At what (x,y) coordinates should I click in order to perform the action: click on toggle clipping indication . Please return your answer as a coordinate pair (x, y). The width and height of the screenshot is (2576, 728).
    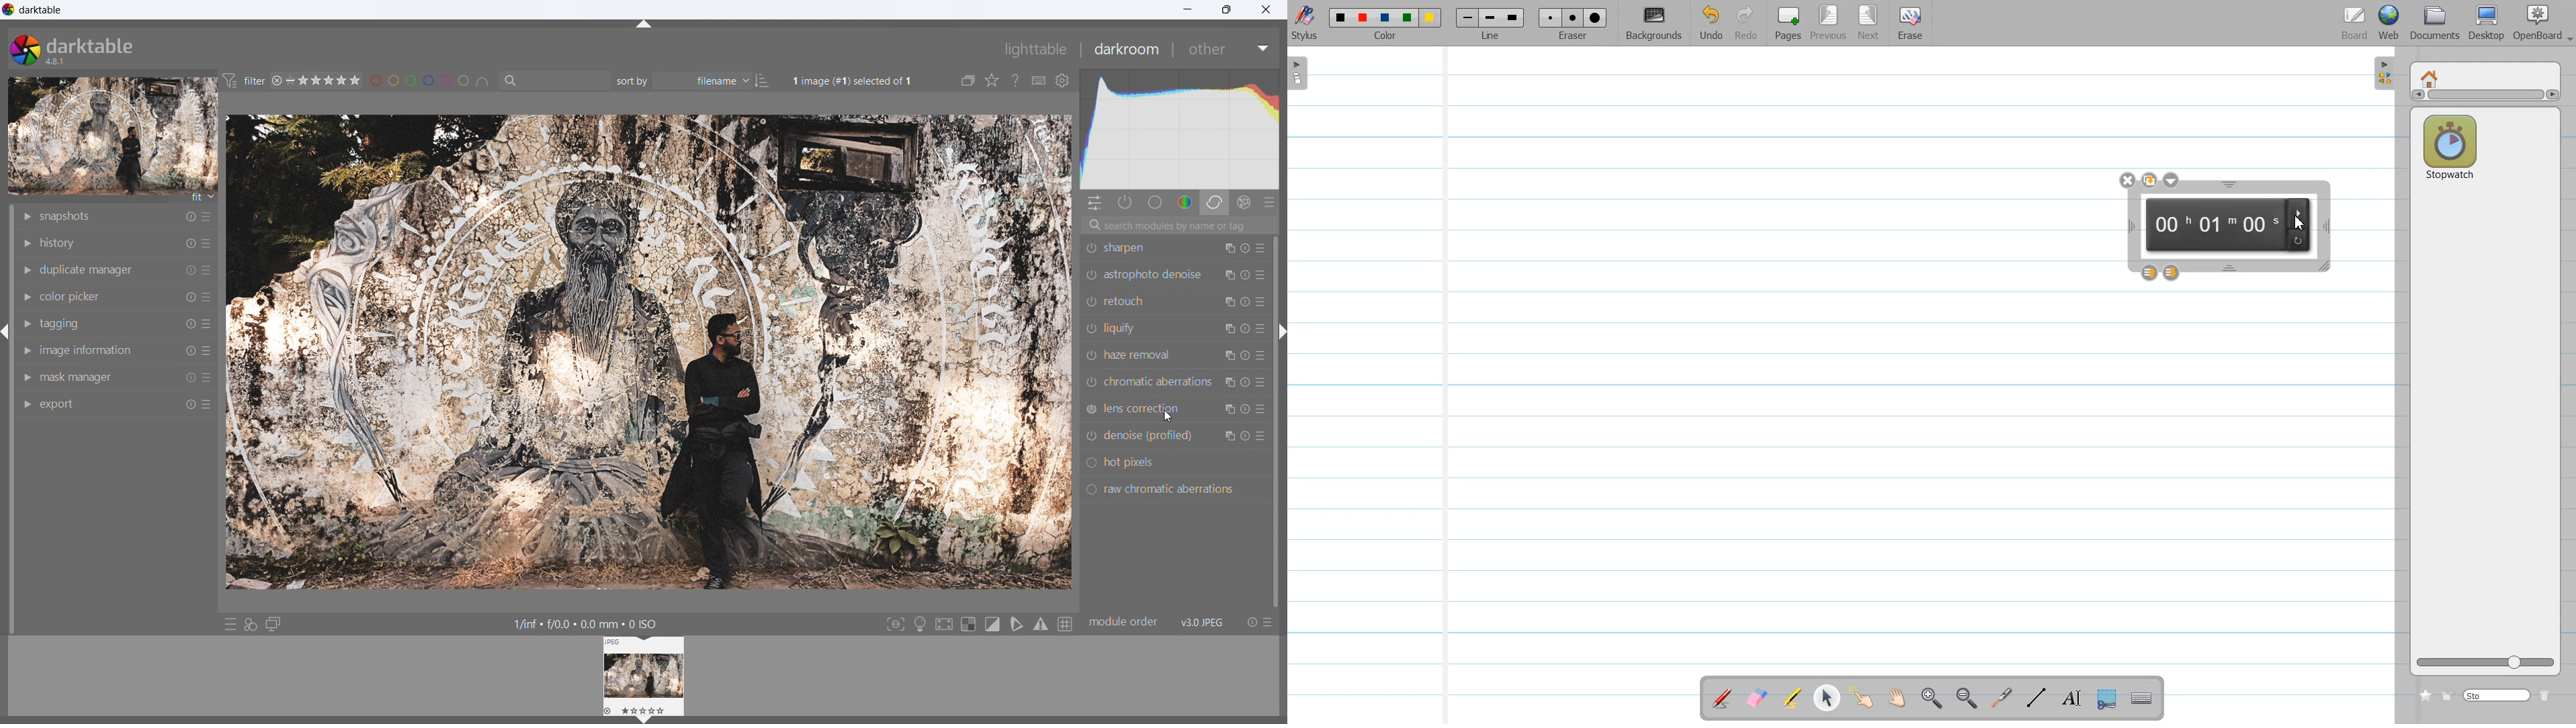
    Looking at the image, I should click on (993, 624).